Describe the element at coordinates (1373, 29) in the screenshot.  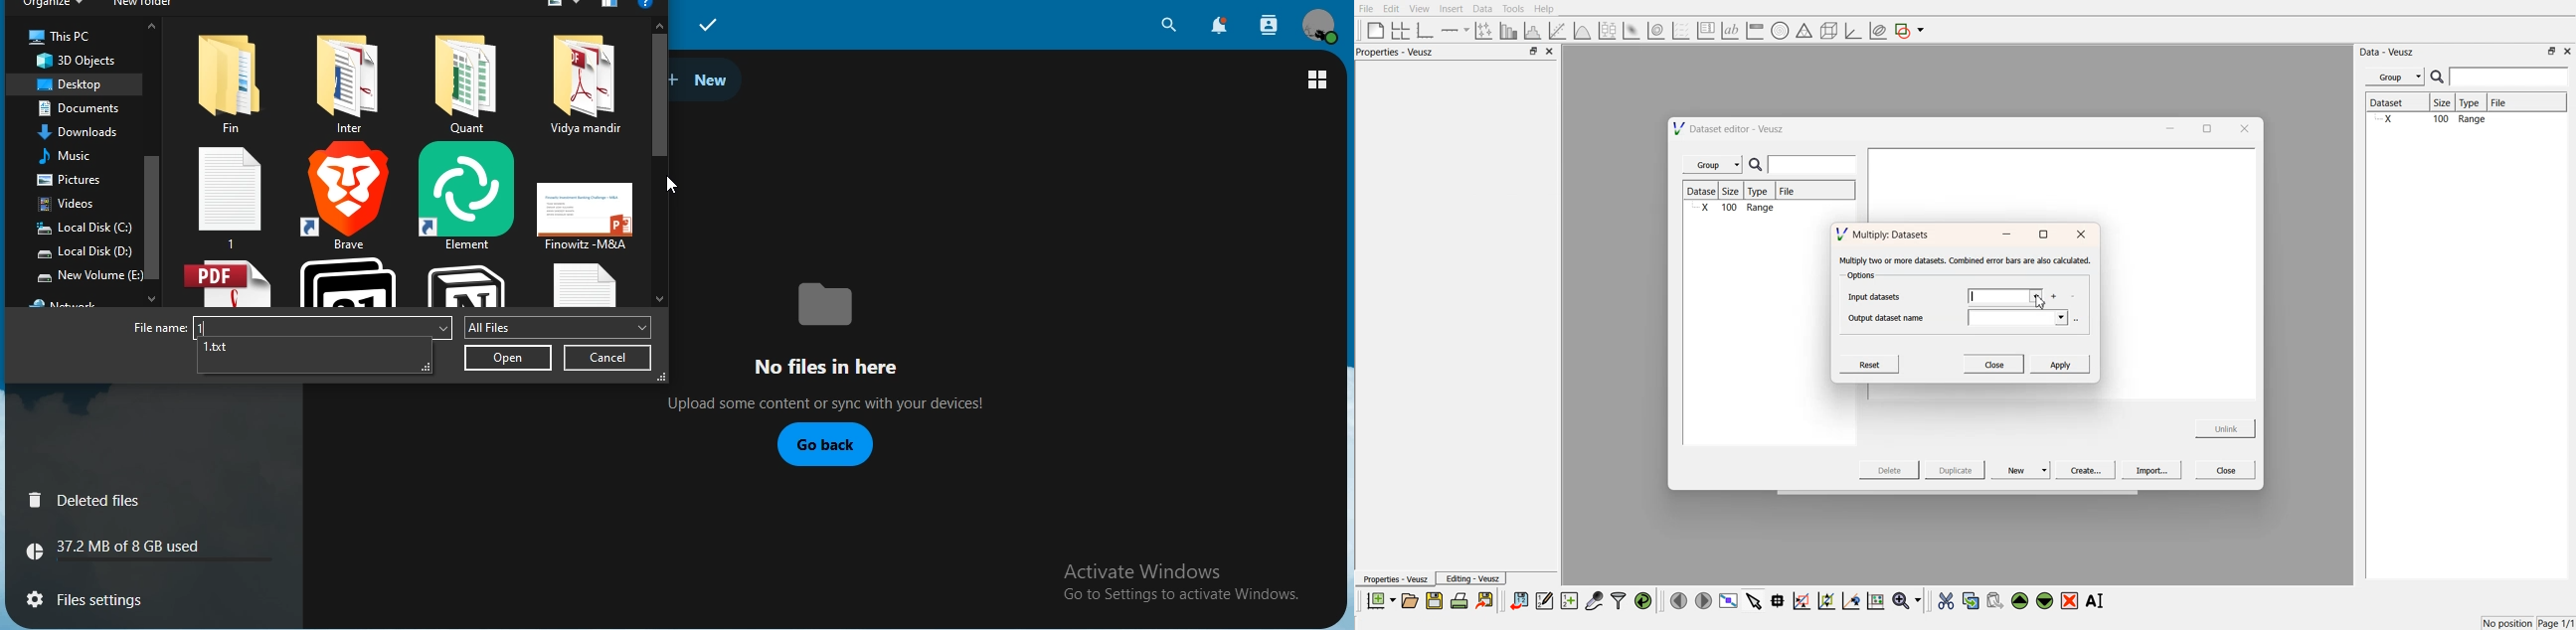
I see `blank page` at that location.